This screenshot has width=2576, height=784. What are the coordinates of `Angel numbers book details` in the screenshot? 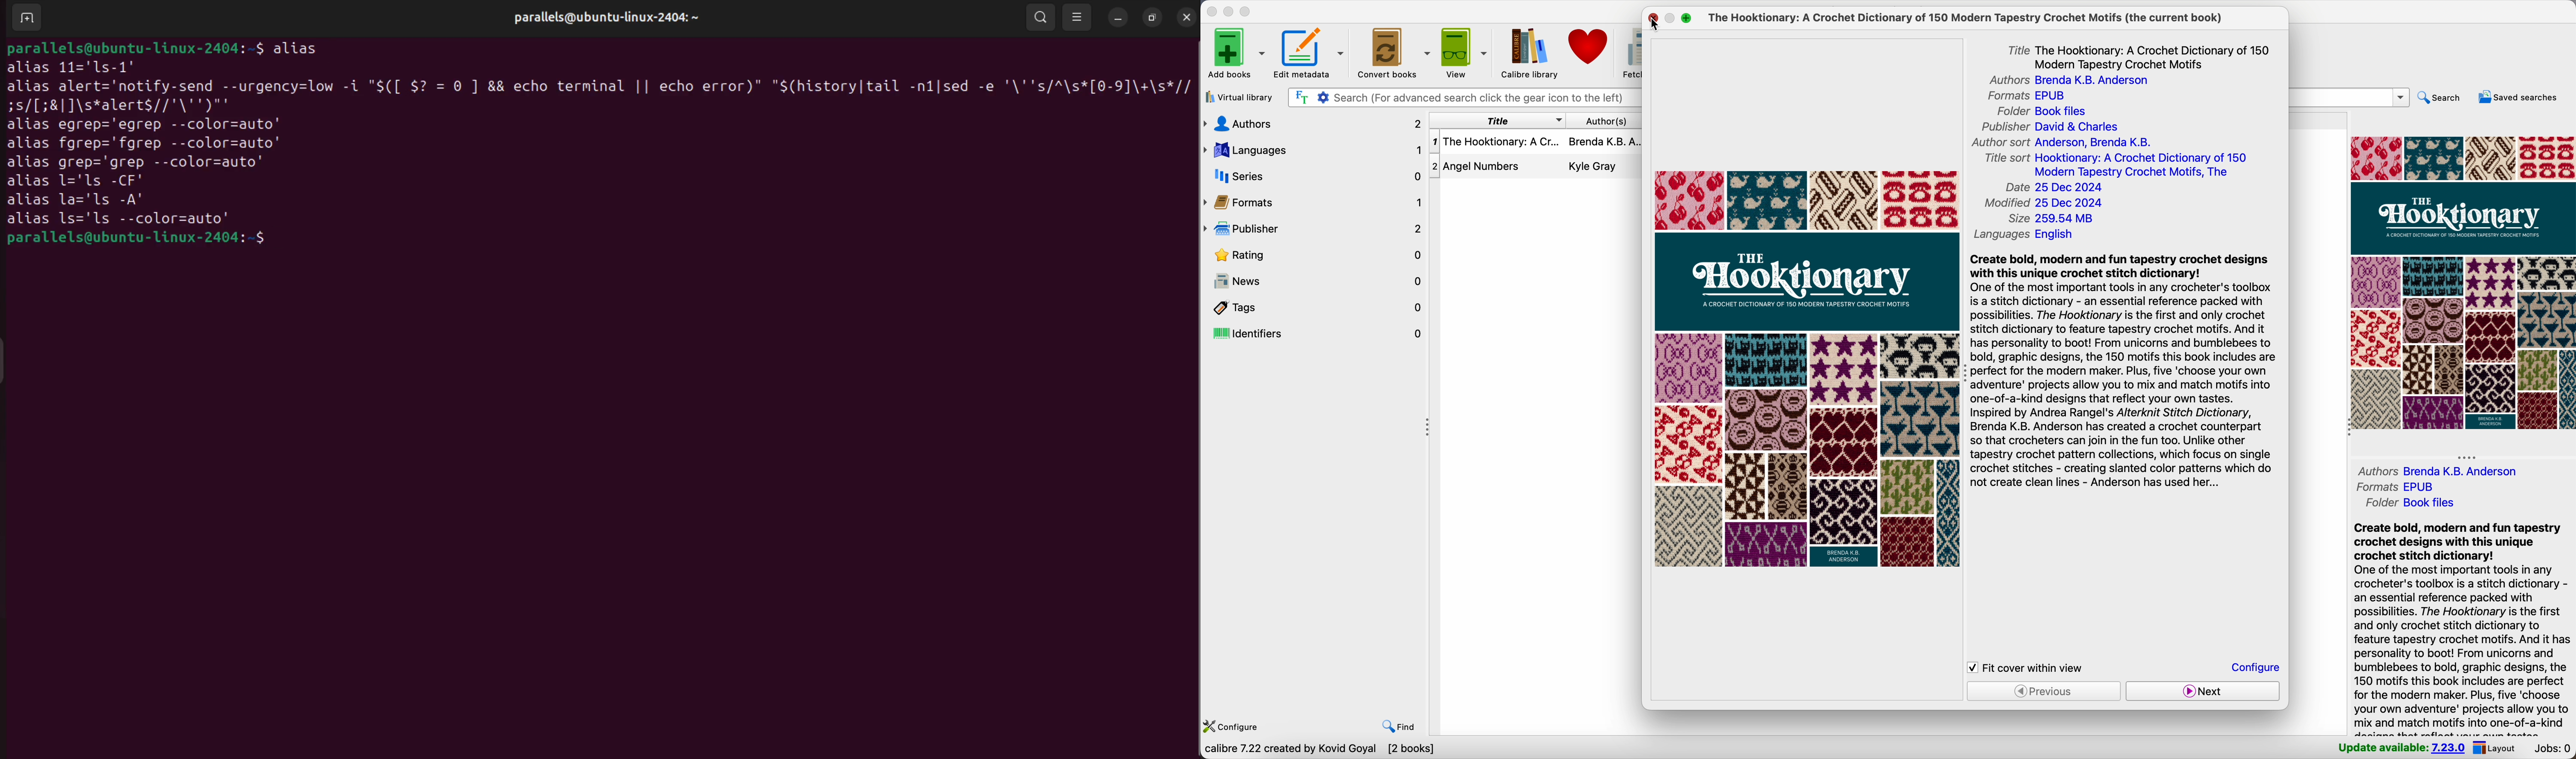 It's located at (1536, 168).